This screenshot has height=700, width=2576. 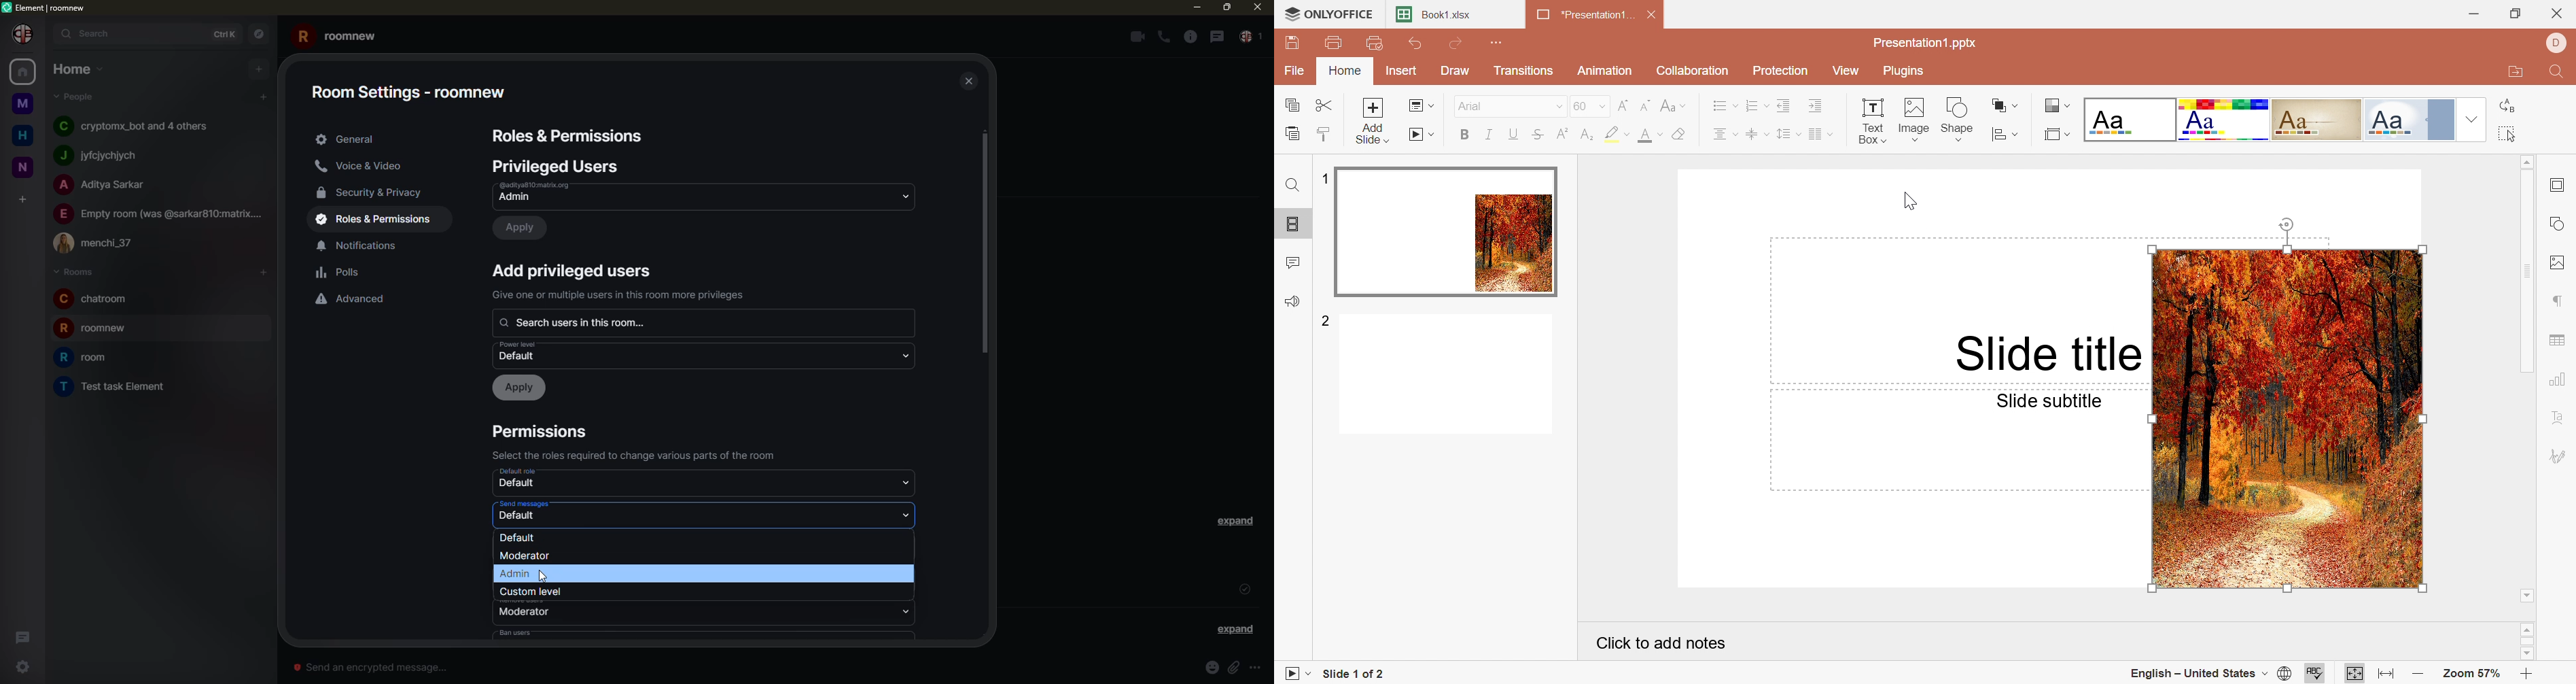 What do you see at coordinates (526, 472) in the screenshot?
I see `default` at bounding box center [526, 472].